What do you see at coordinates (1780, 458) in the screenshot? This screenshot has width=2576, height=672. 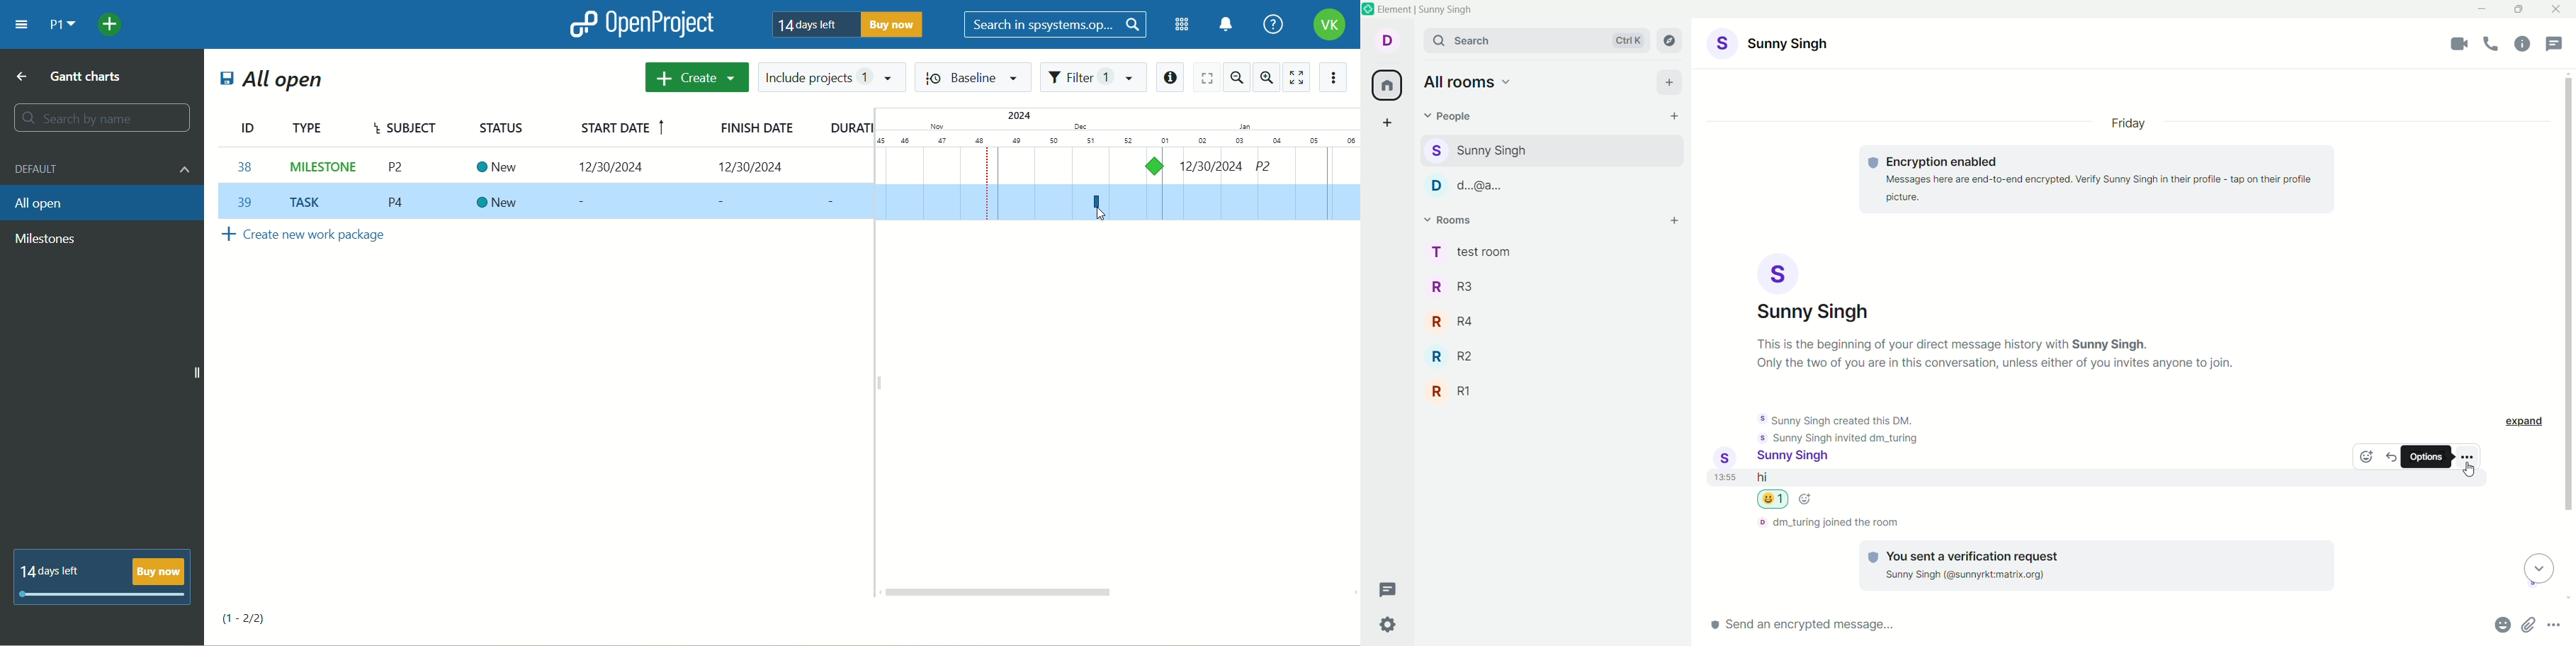 I see `account` at bounding box center [1780, 458].